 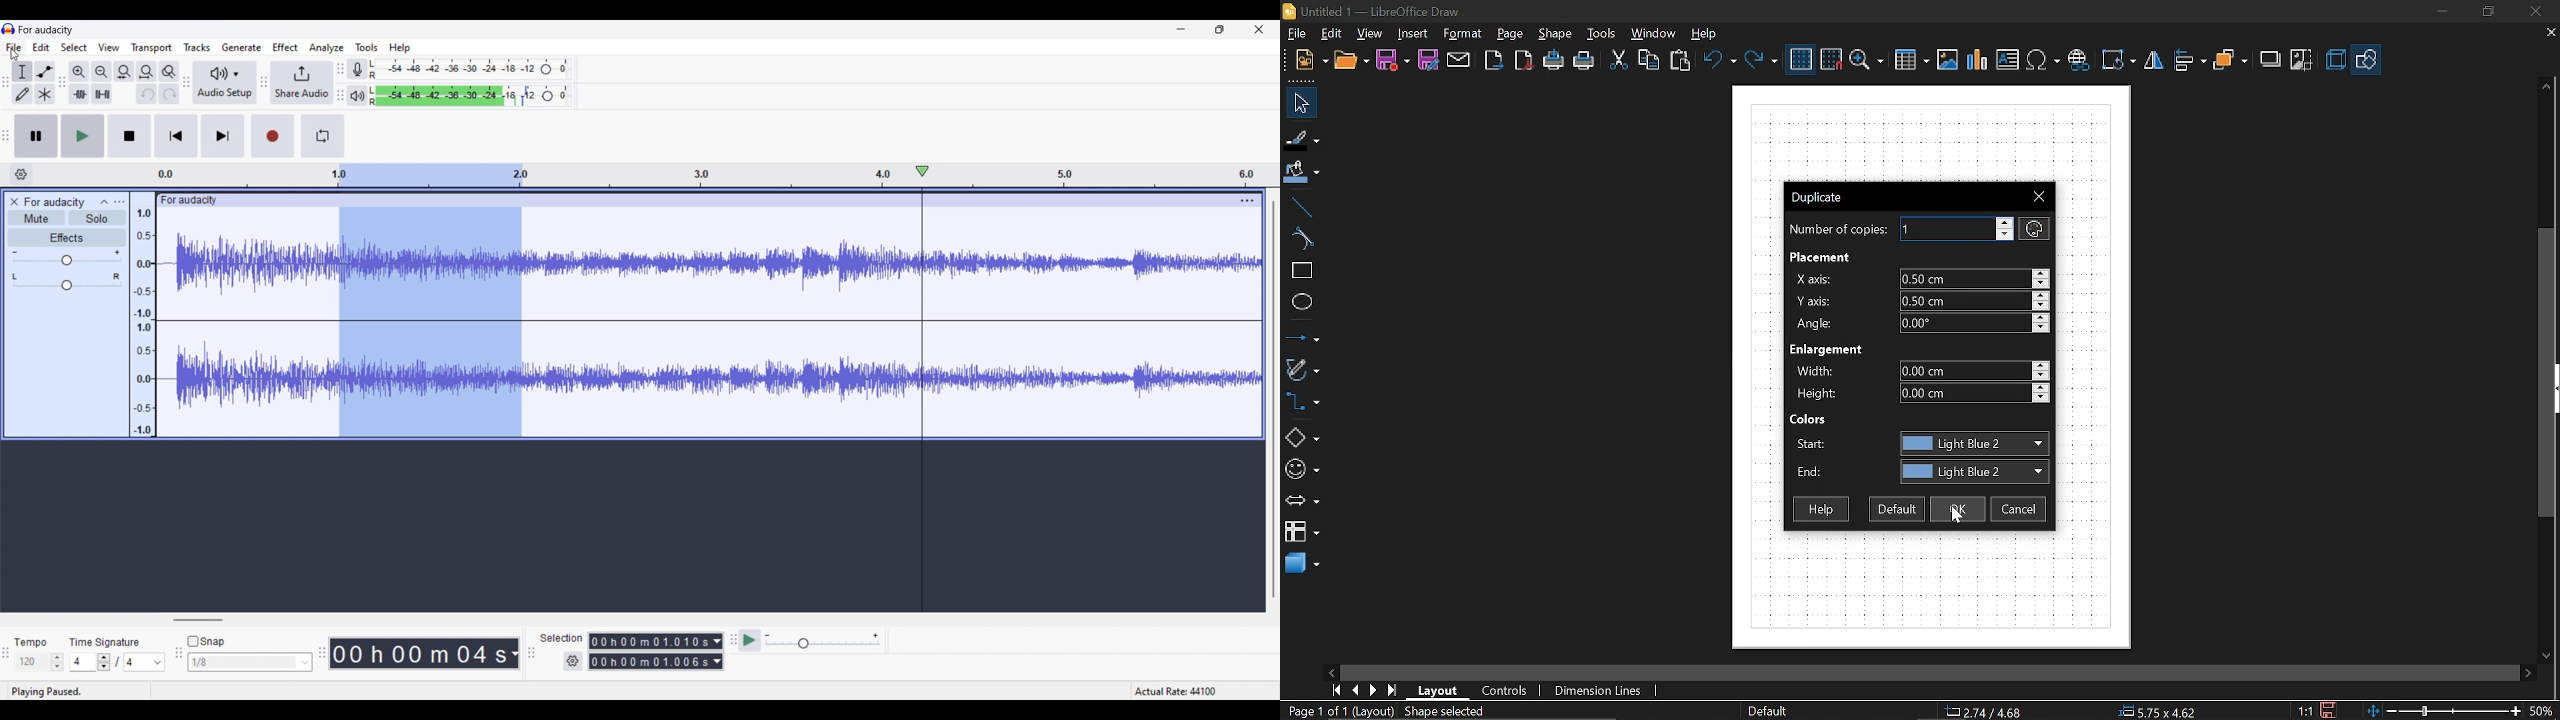 I want to click on Line, so click(x=1298, y=208).